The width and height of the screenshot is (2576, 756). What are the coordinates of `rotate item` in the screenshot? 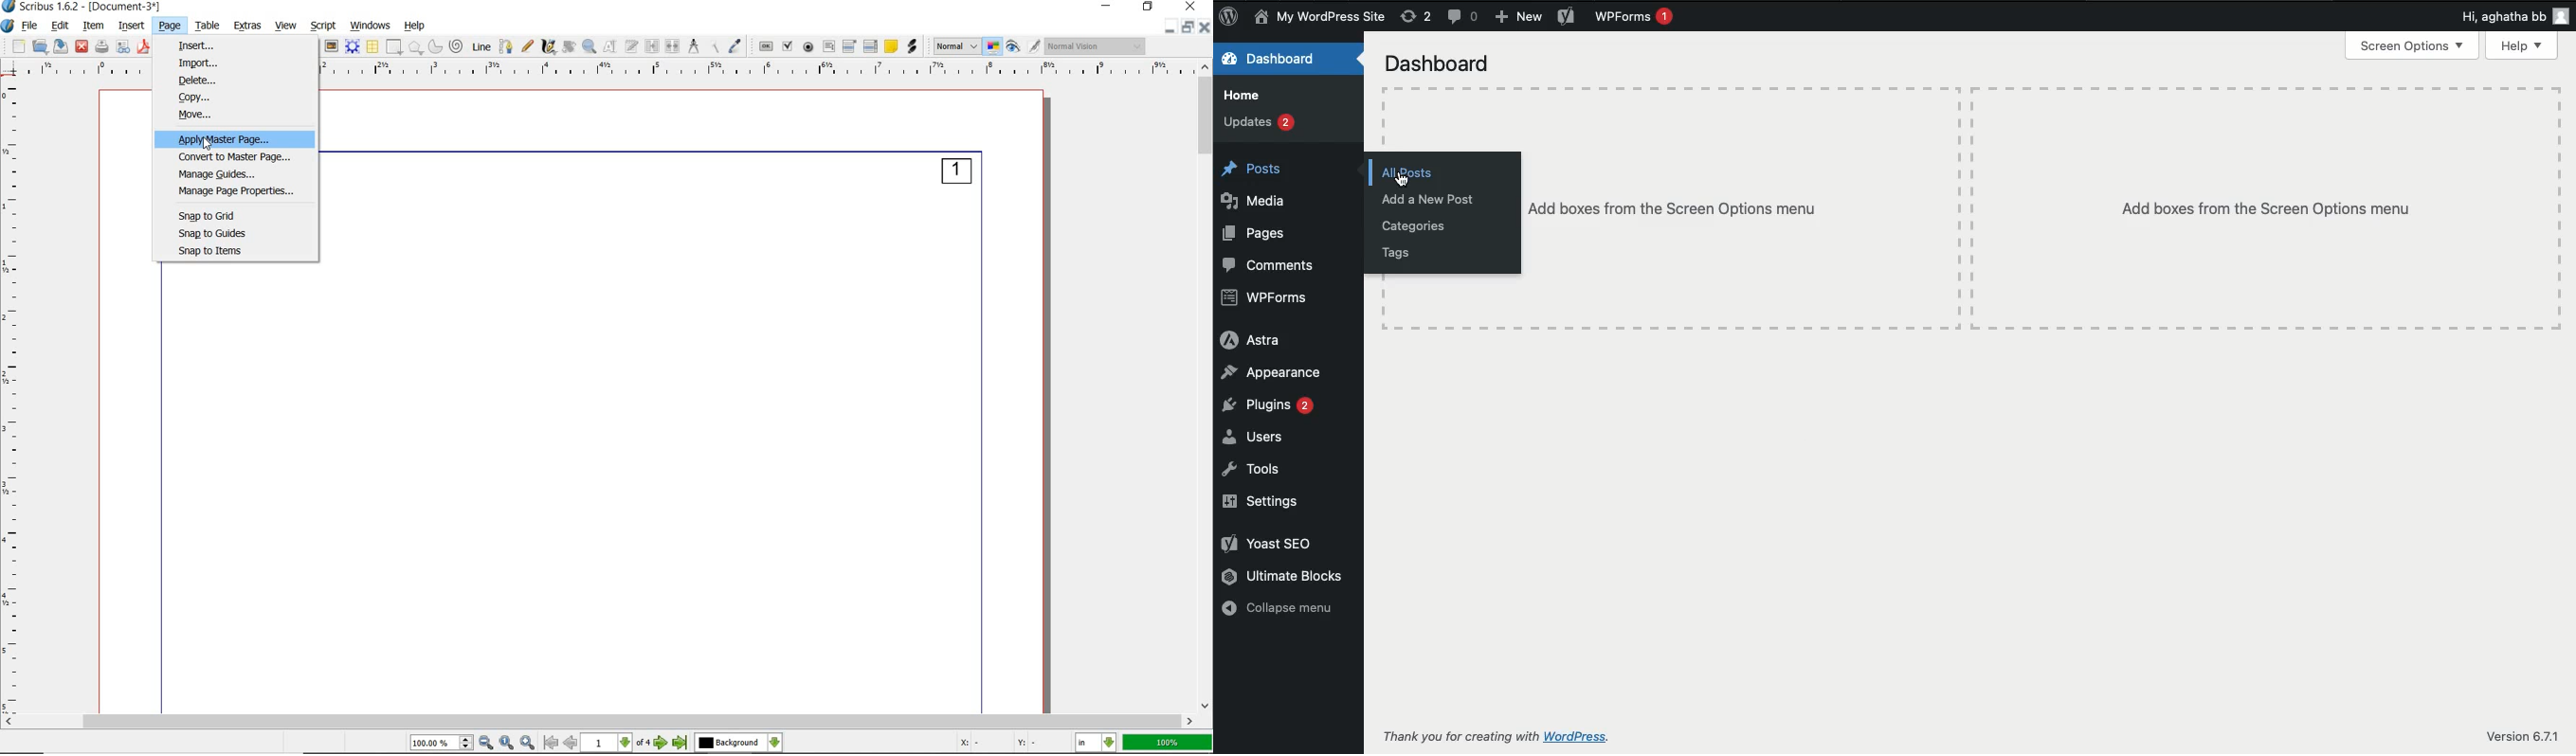 It's located at (568, 47).